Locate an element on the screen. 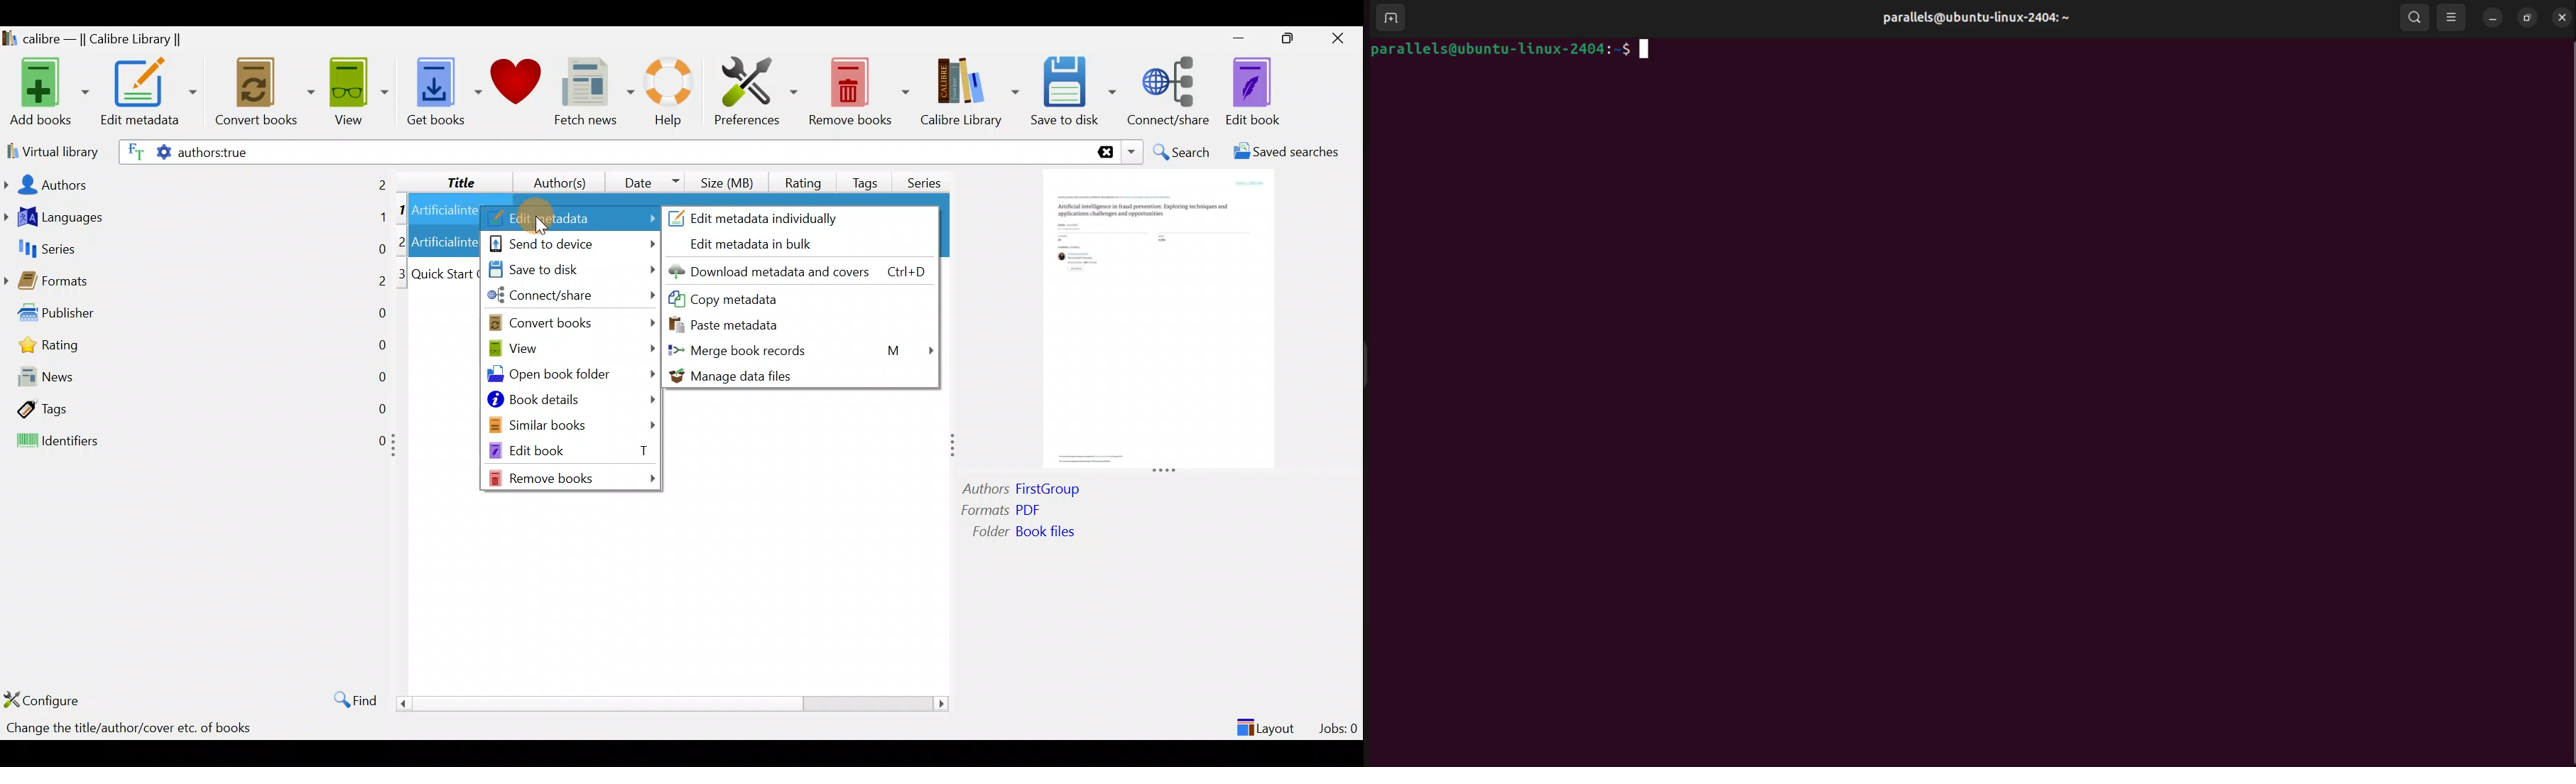  Authors: FirstGroup is located at coordinates (1026, 491).